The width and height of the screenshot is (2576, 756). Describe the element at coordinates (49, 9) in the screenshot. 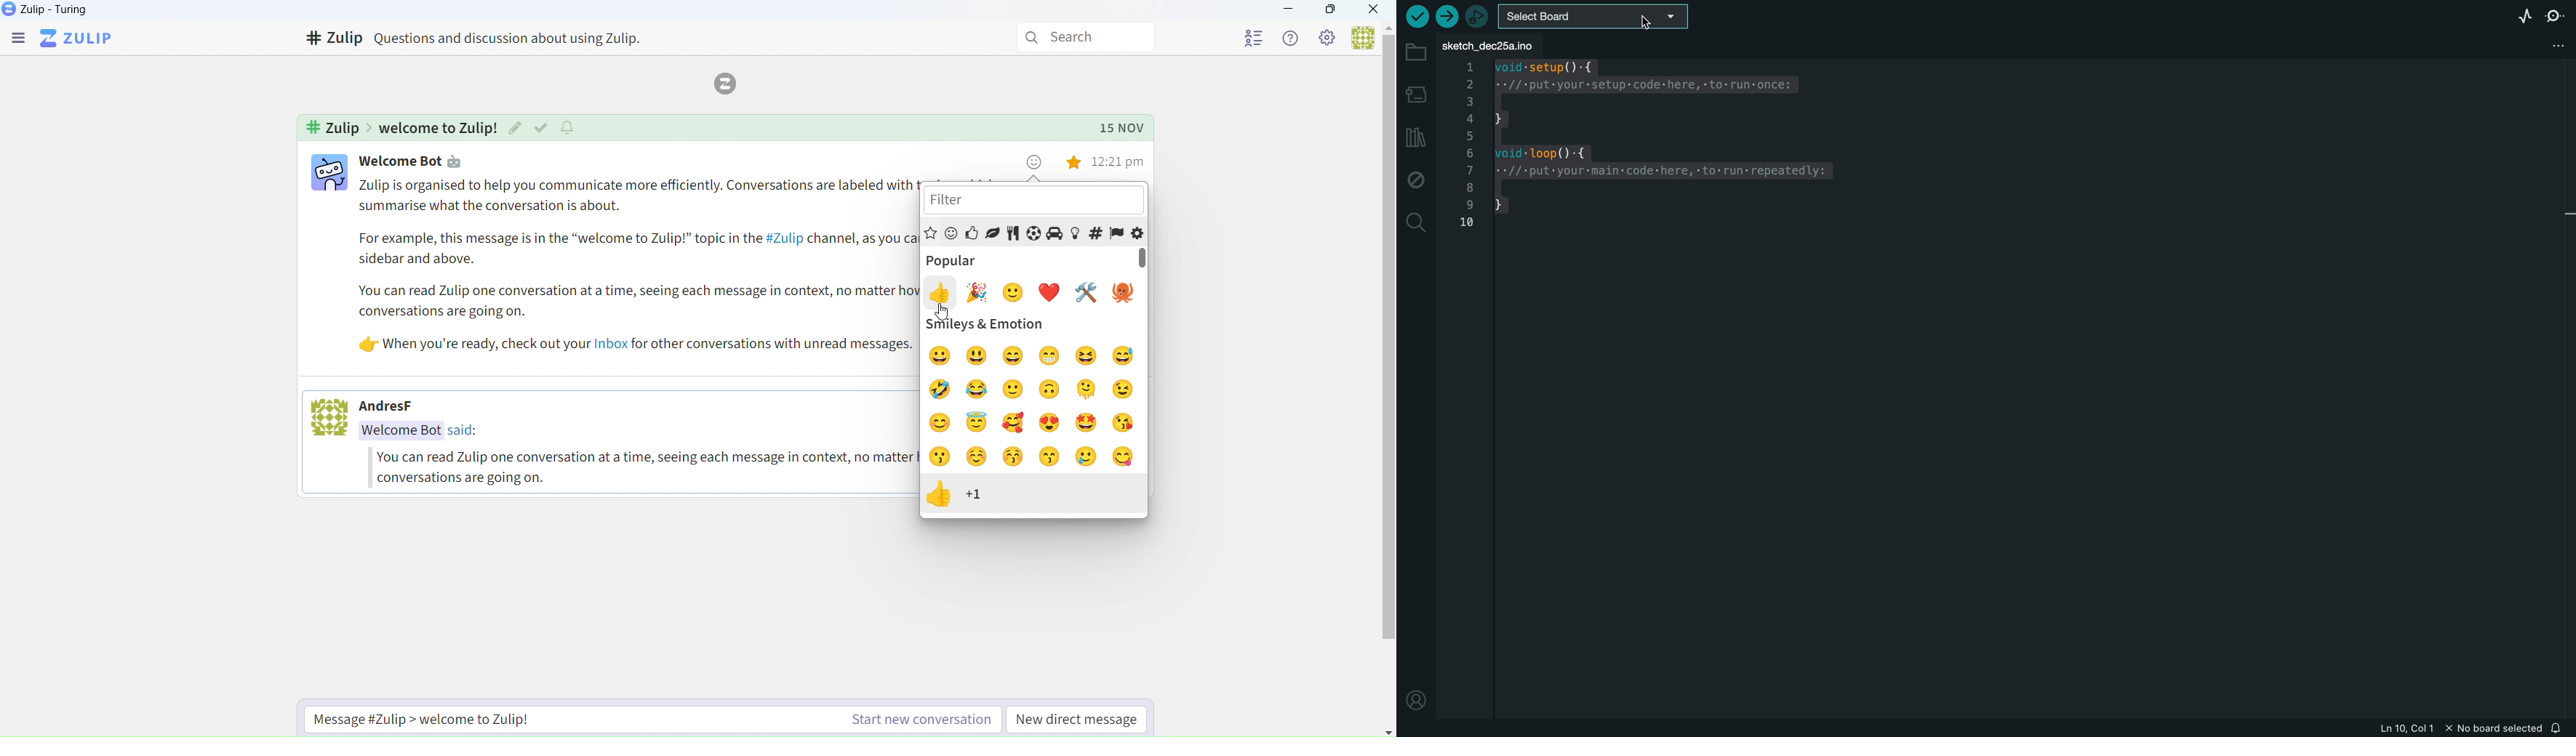

I see `Zulip` at that location.